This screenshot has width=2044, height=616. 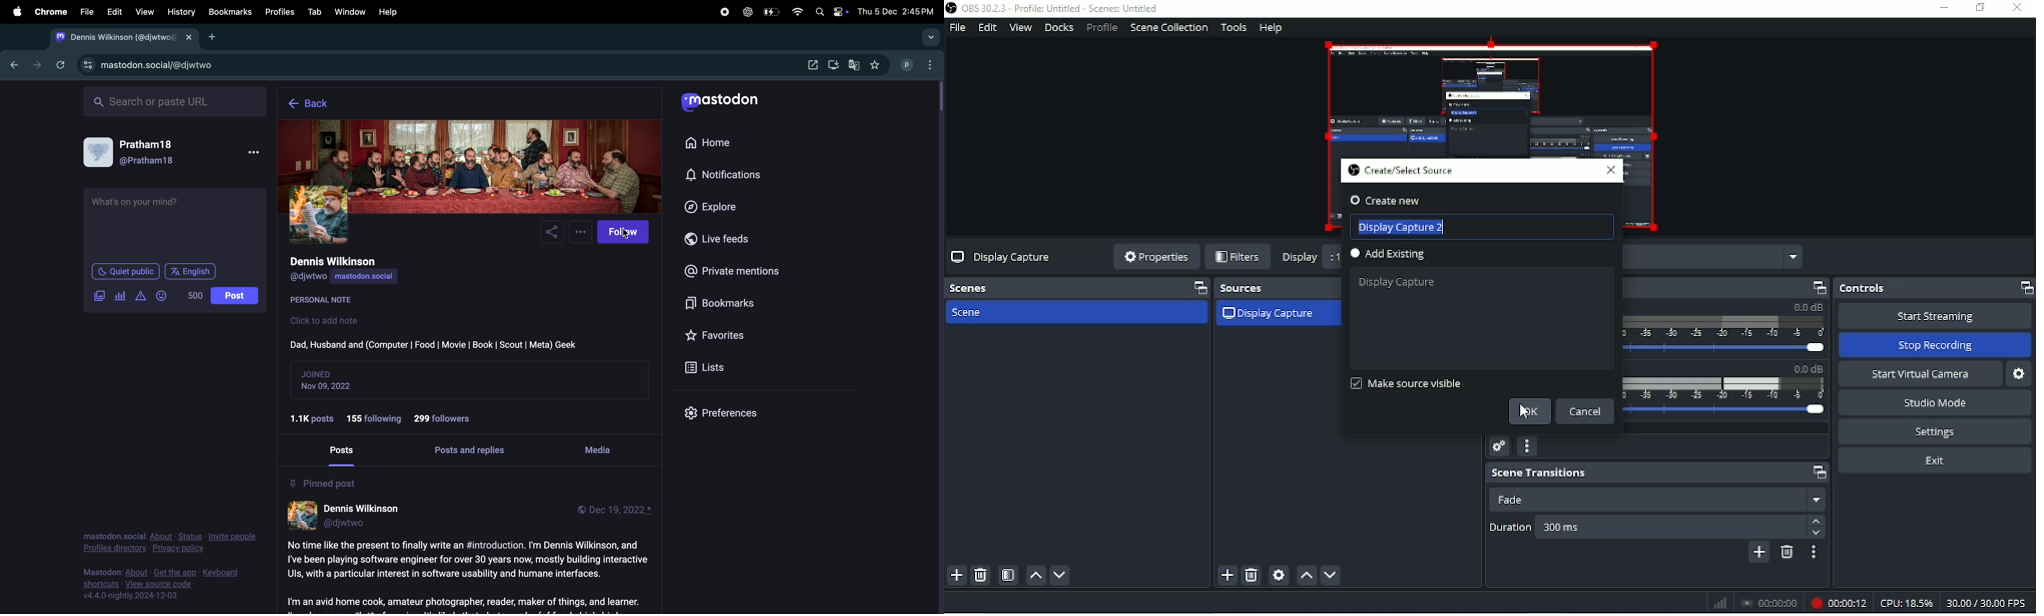 What do you see at coordinates (1401, 169) in the screenshot?
I see `Create/select source` at bounding box center [1401, 169].